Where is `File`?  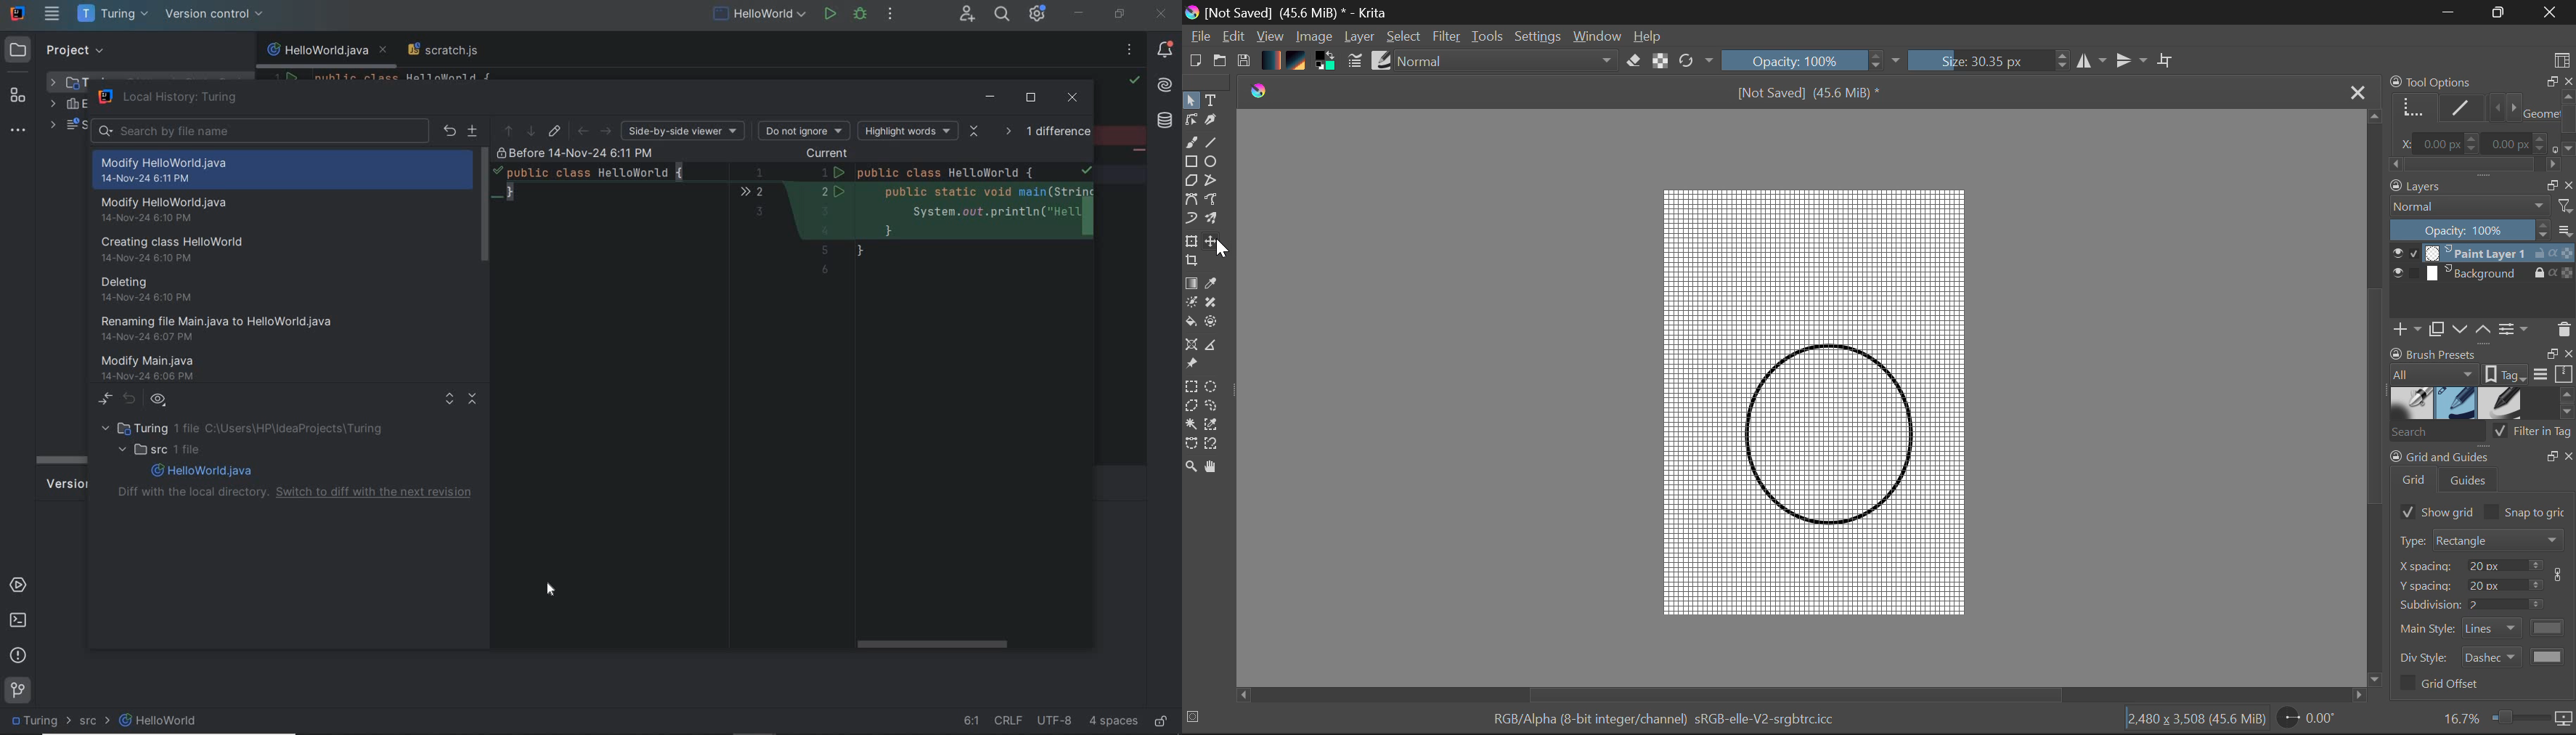
File is located at coordinates (1199, 36).